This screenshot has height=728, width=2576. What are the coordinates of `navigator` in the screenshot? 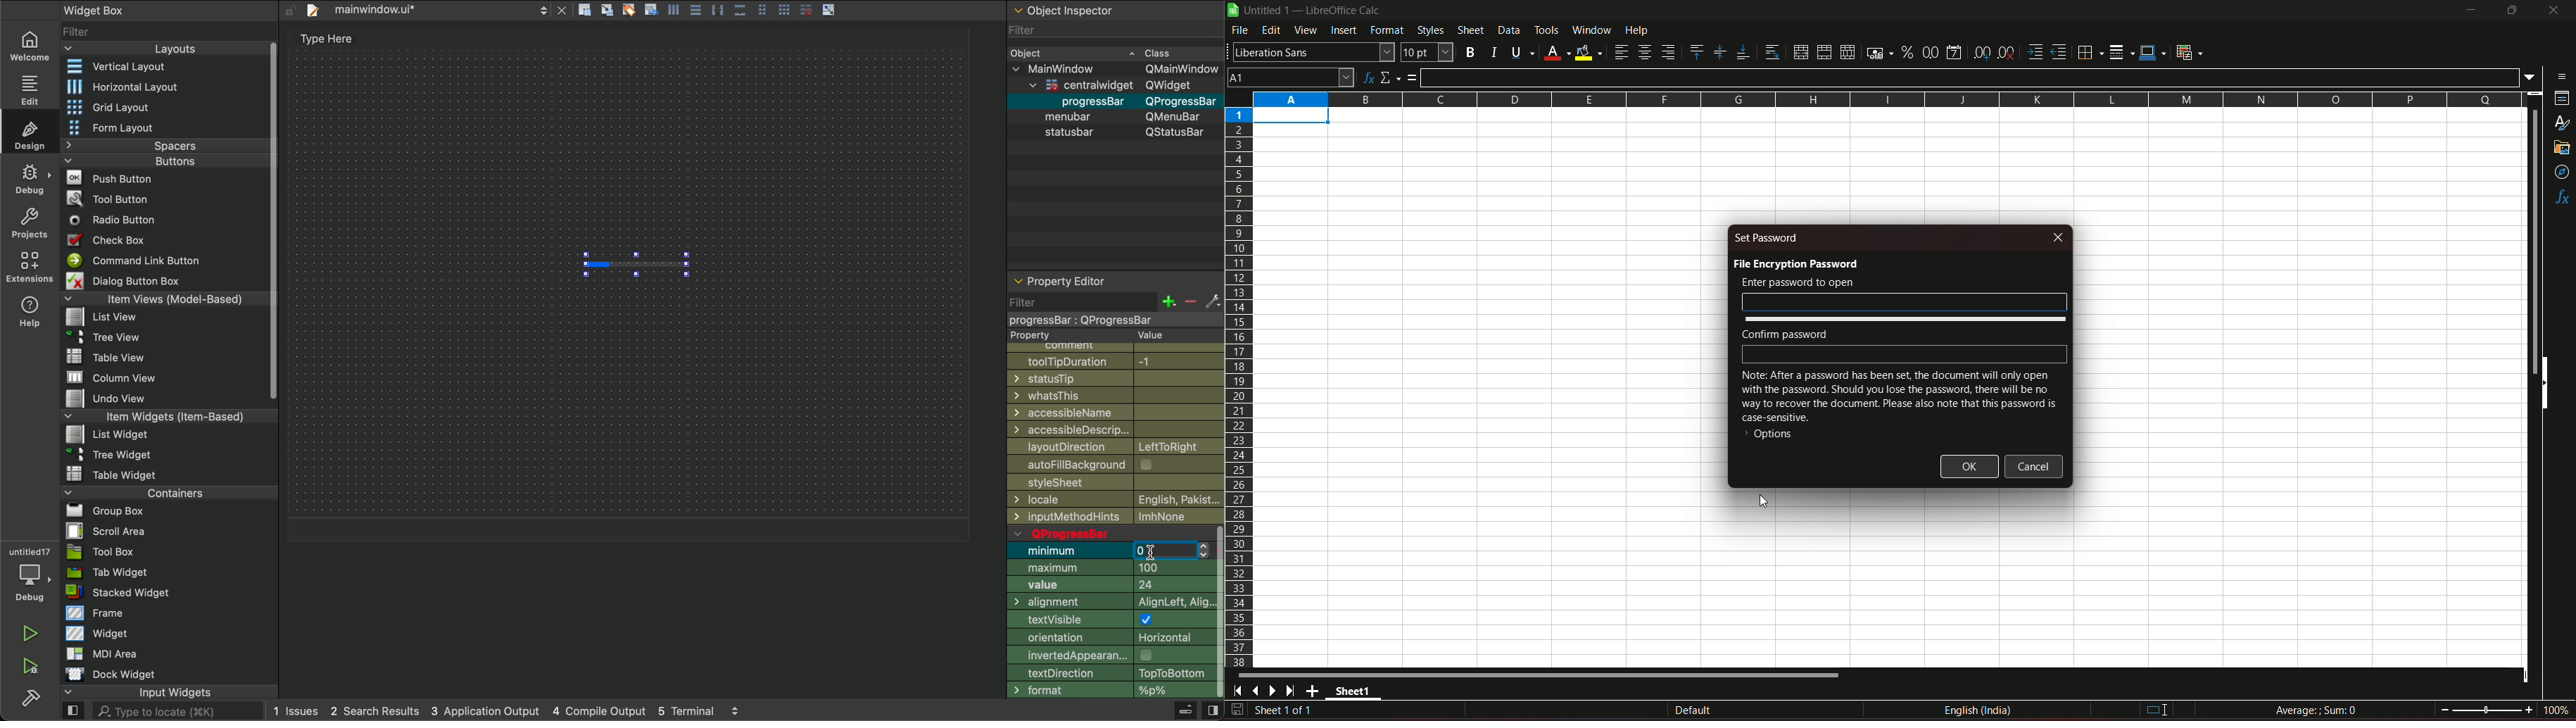 It's located at (2561, 172).